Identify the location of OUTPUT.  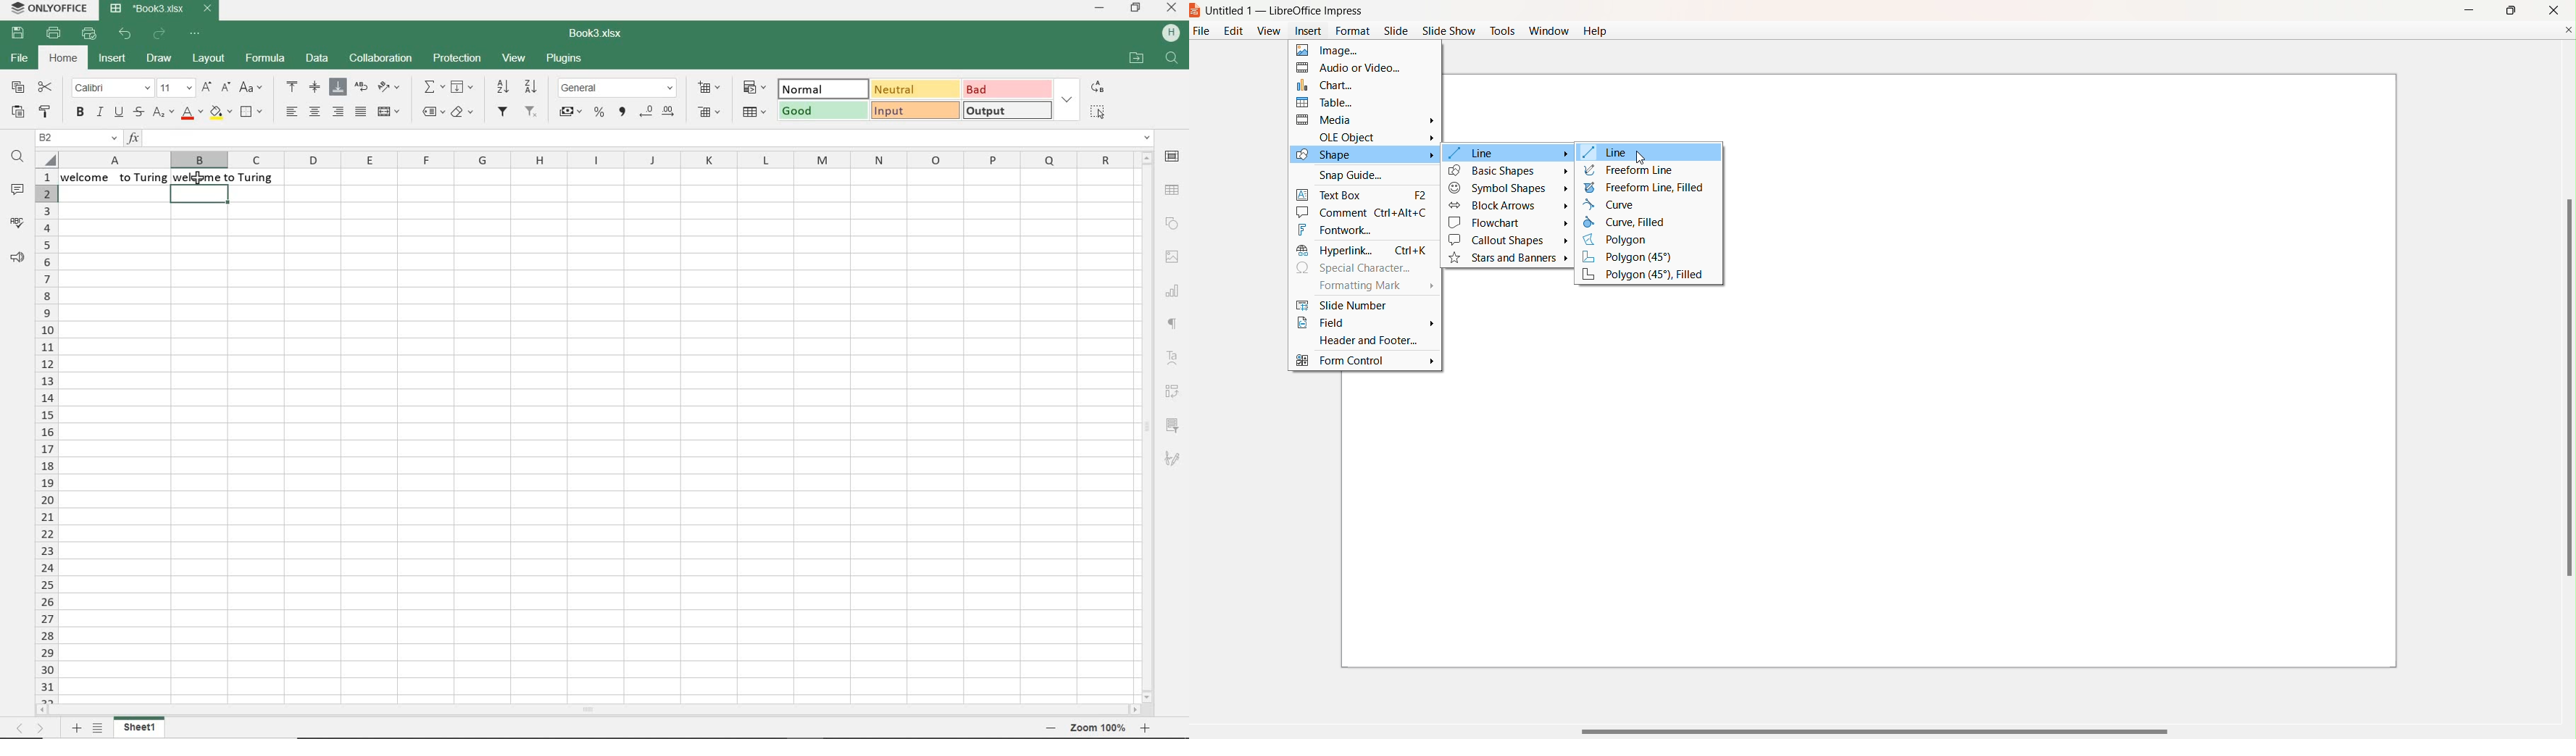
(1007, 110).